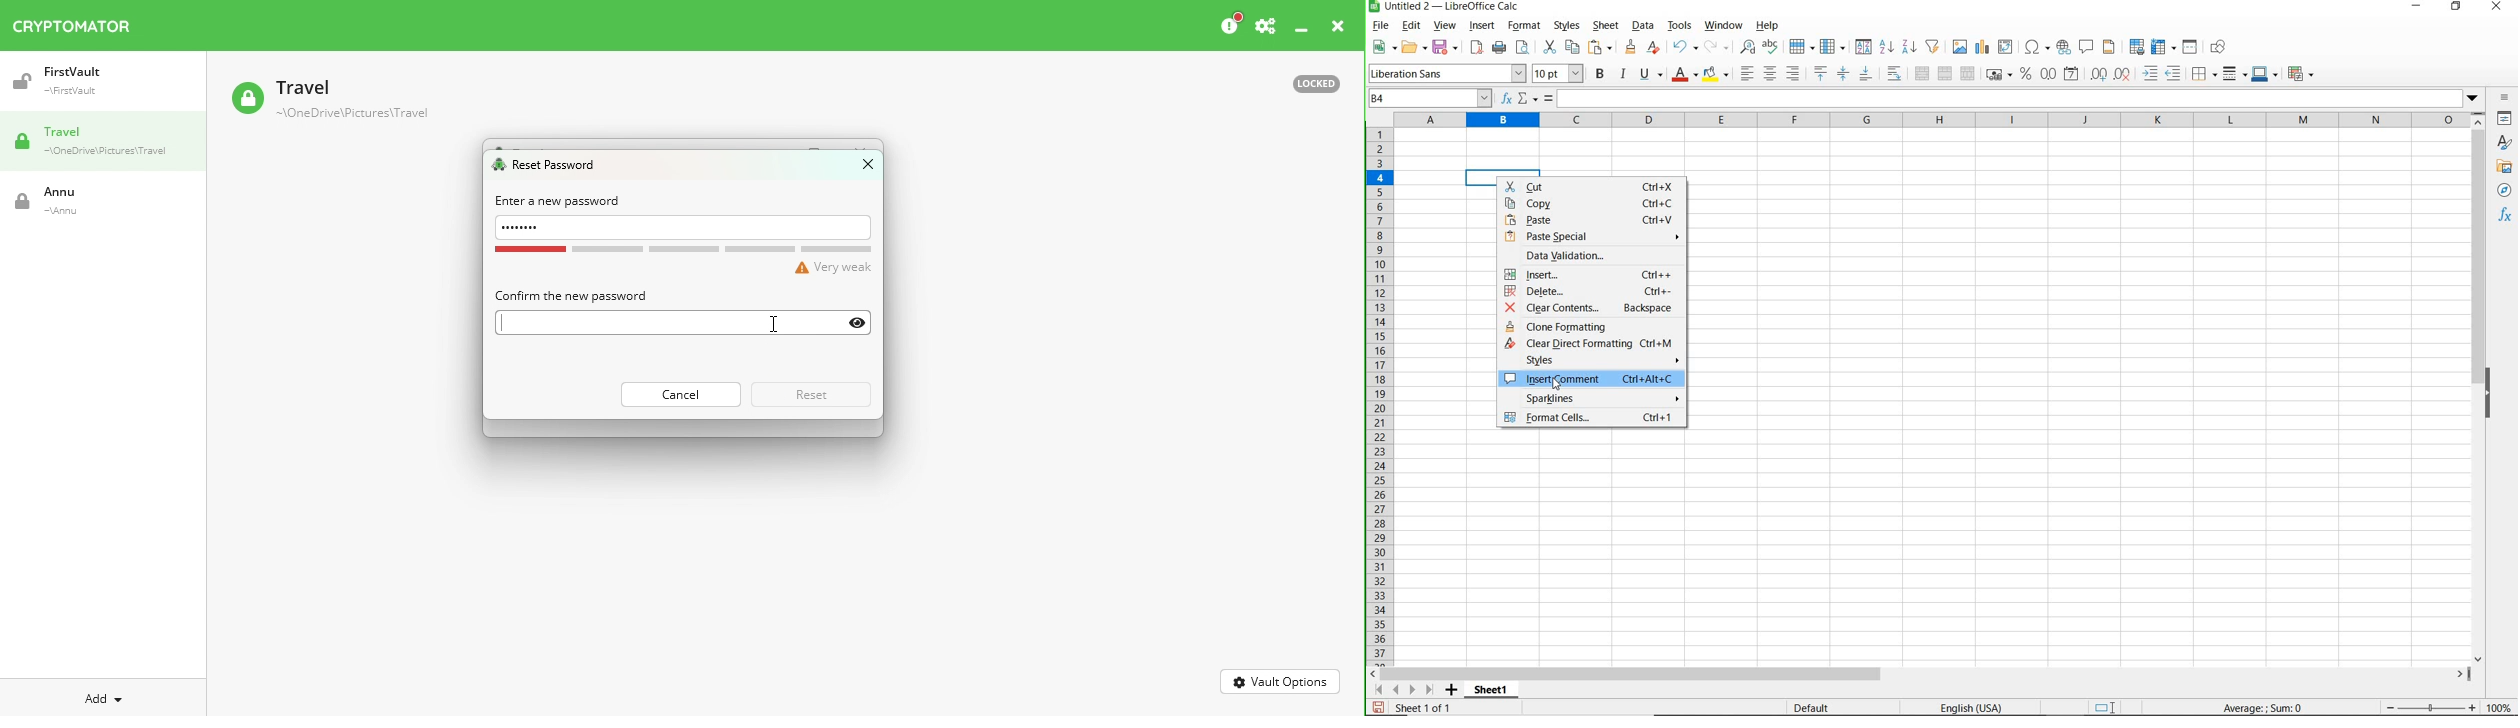 The width and height of the screenshot is (2520, 728). I want to click on window, so click(1722, 25).